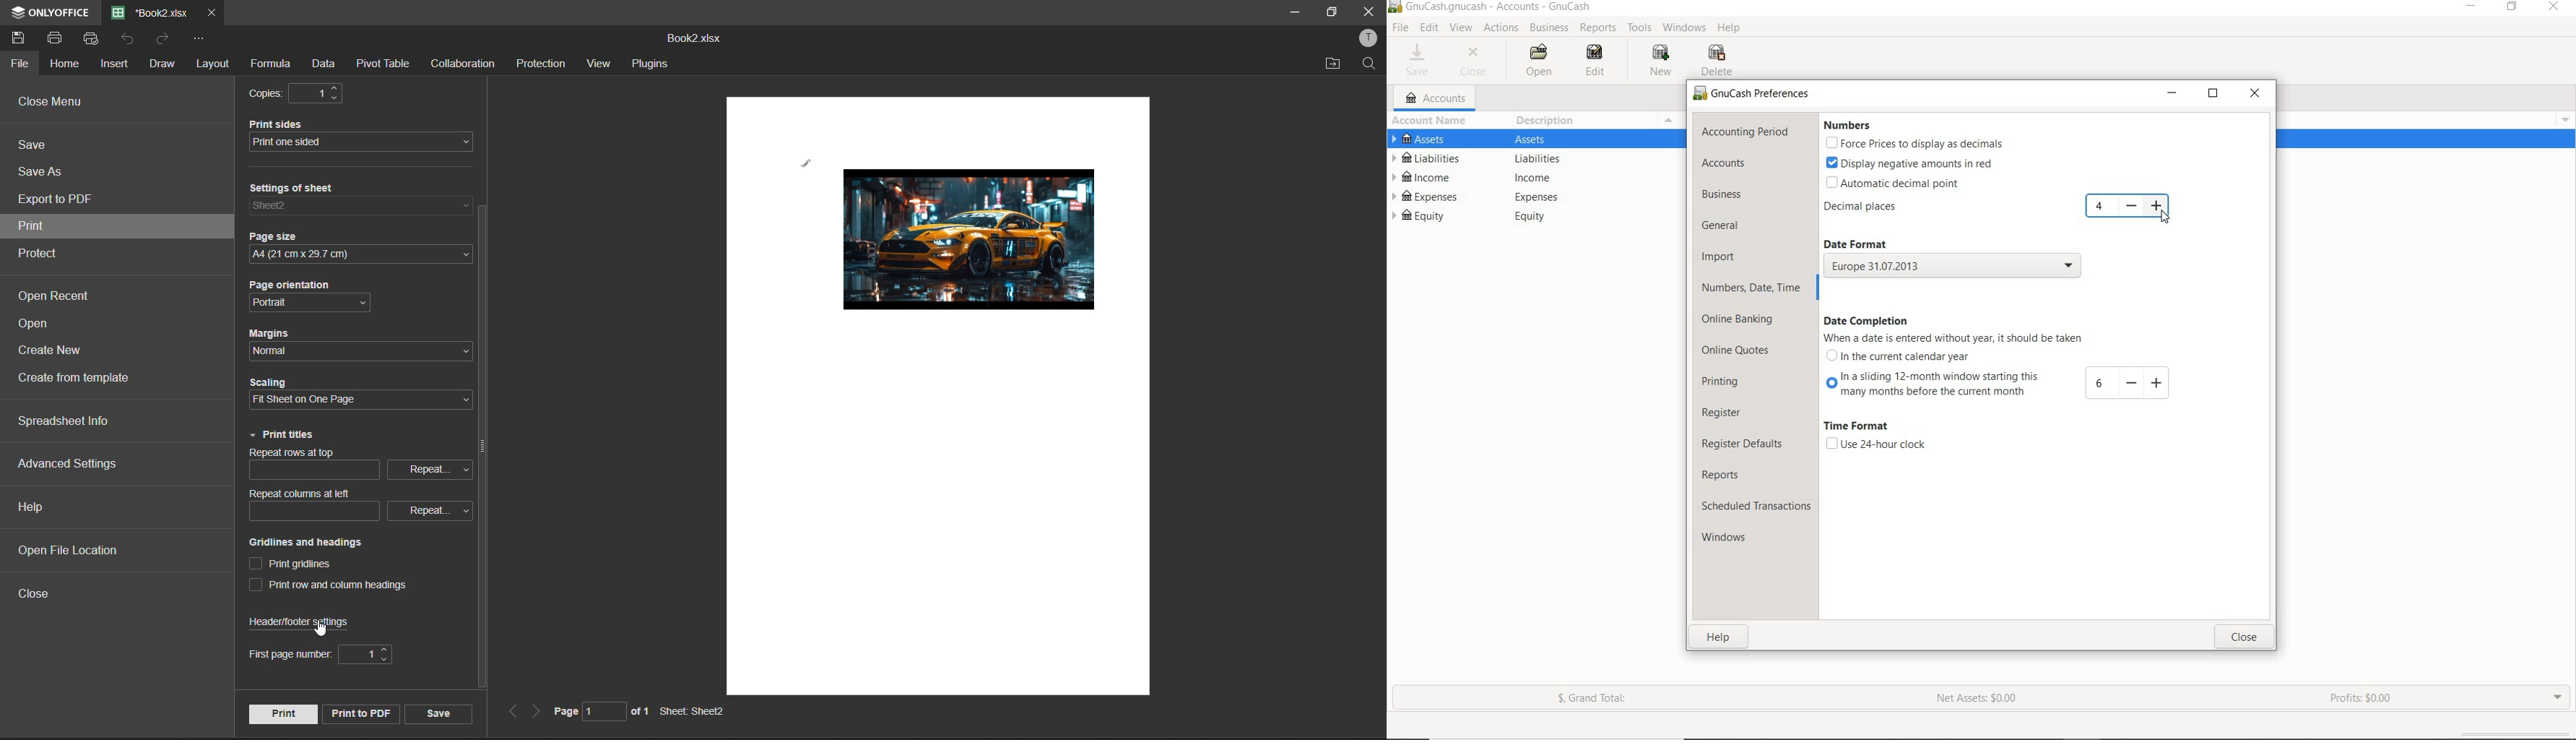 Image resolution: width=2576 pixels, height=756 pixels. I want to click on save, so click(36, 148).